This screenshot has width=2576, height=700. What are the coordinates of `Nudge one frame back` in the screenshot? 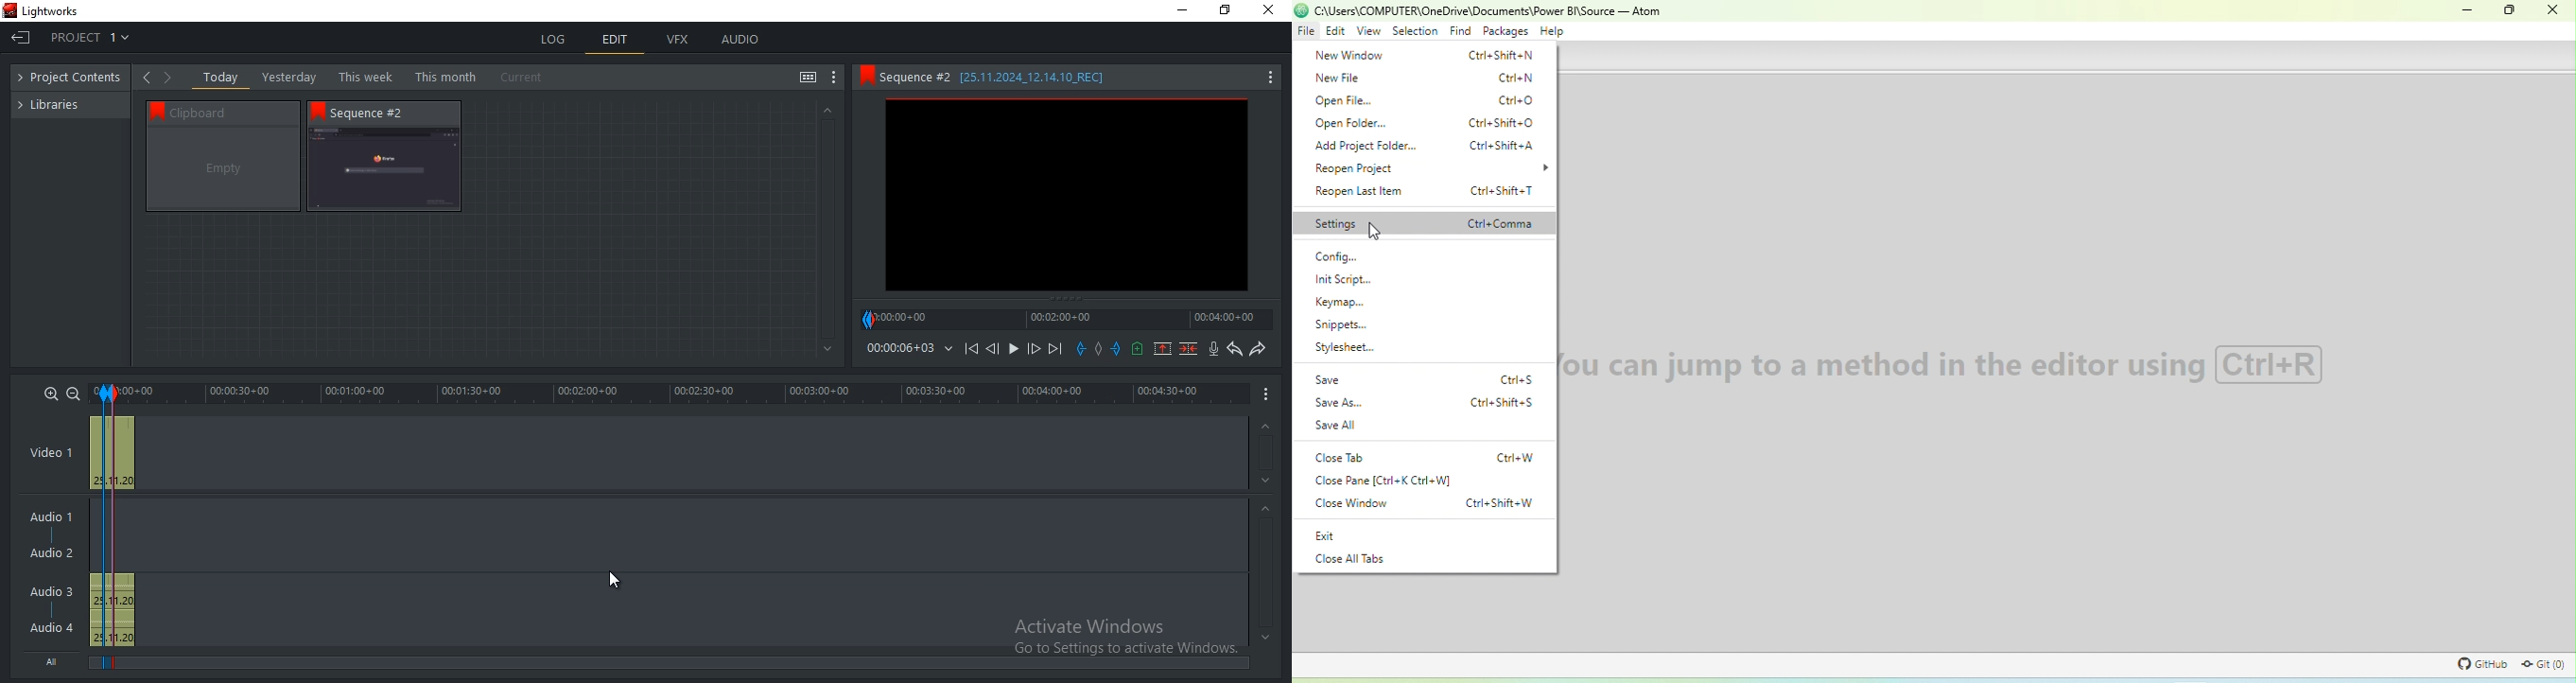 It's located at (996, 351).